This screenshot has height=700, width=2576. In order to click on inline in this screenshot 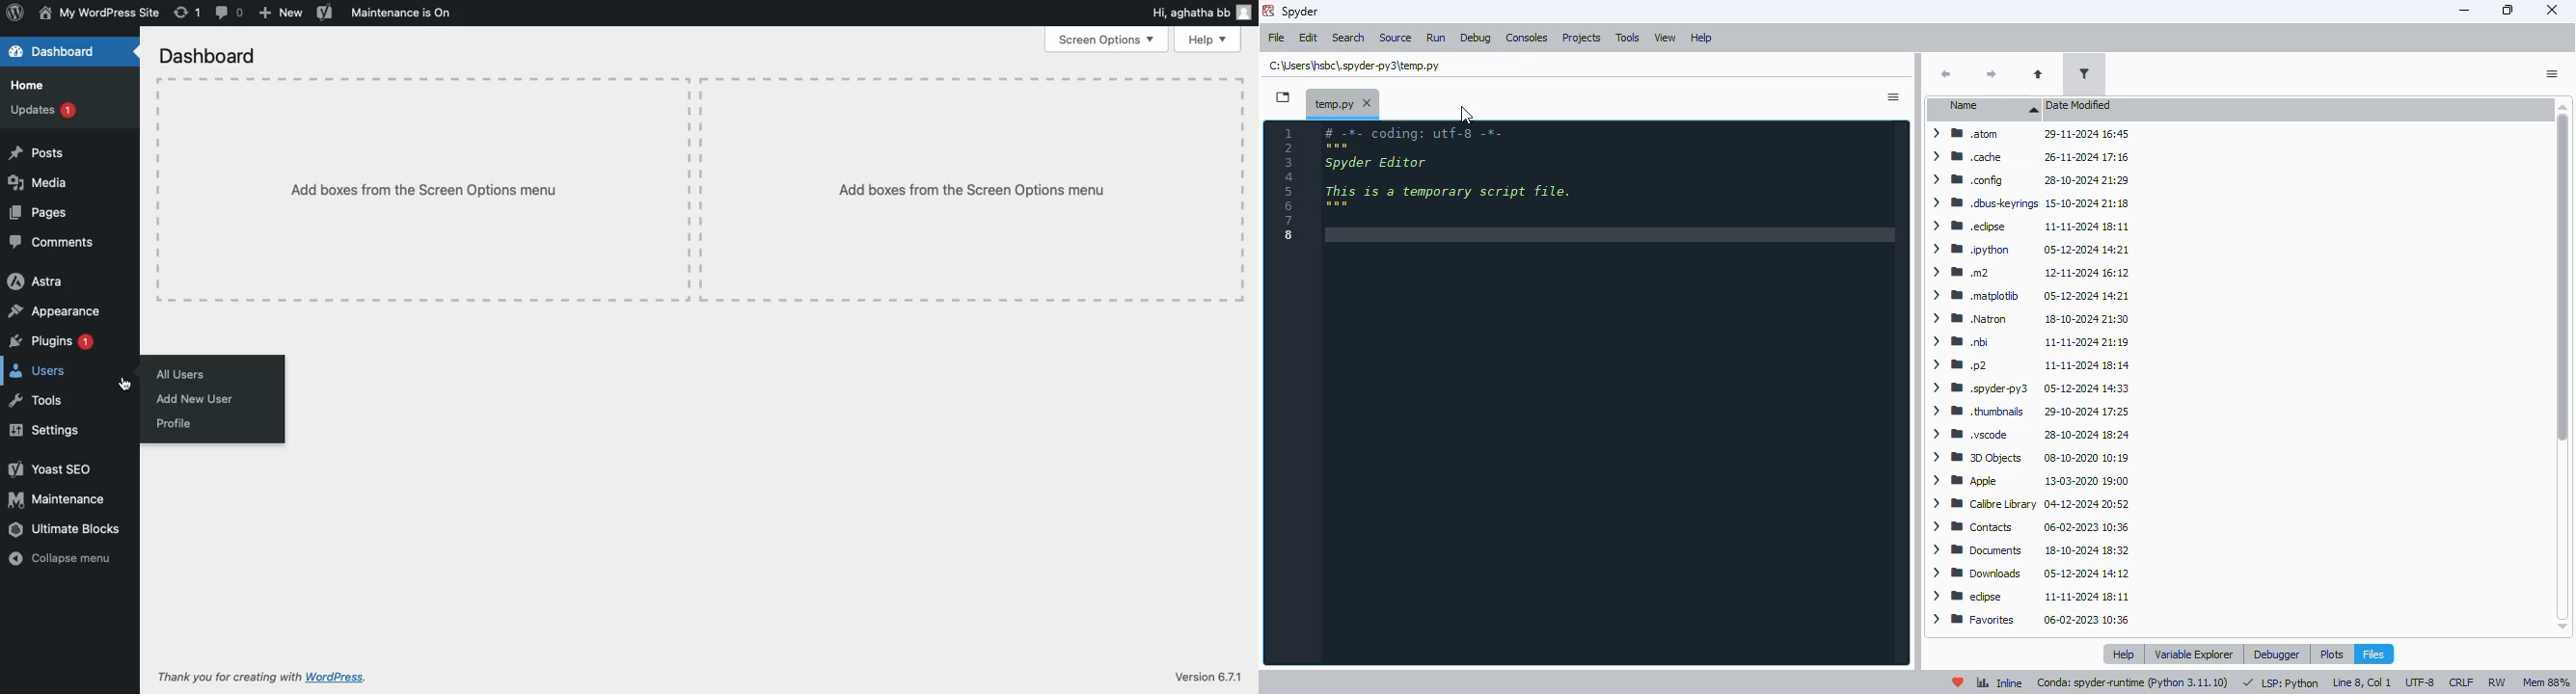, I will do `click(1999, 682)`.